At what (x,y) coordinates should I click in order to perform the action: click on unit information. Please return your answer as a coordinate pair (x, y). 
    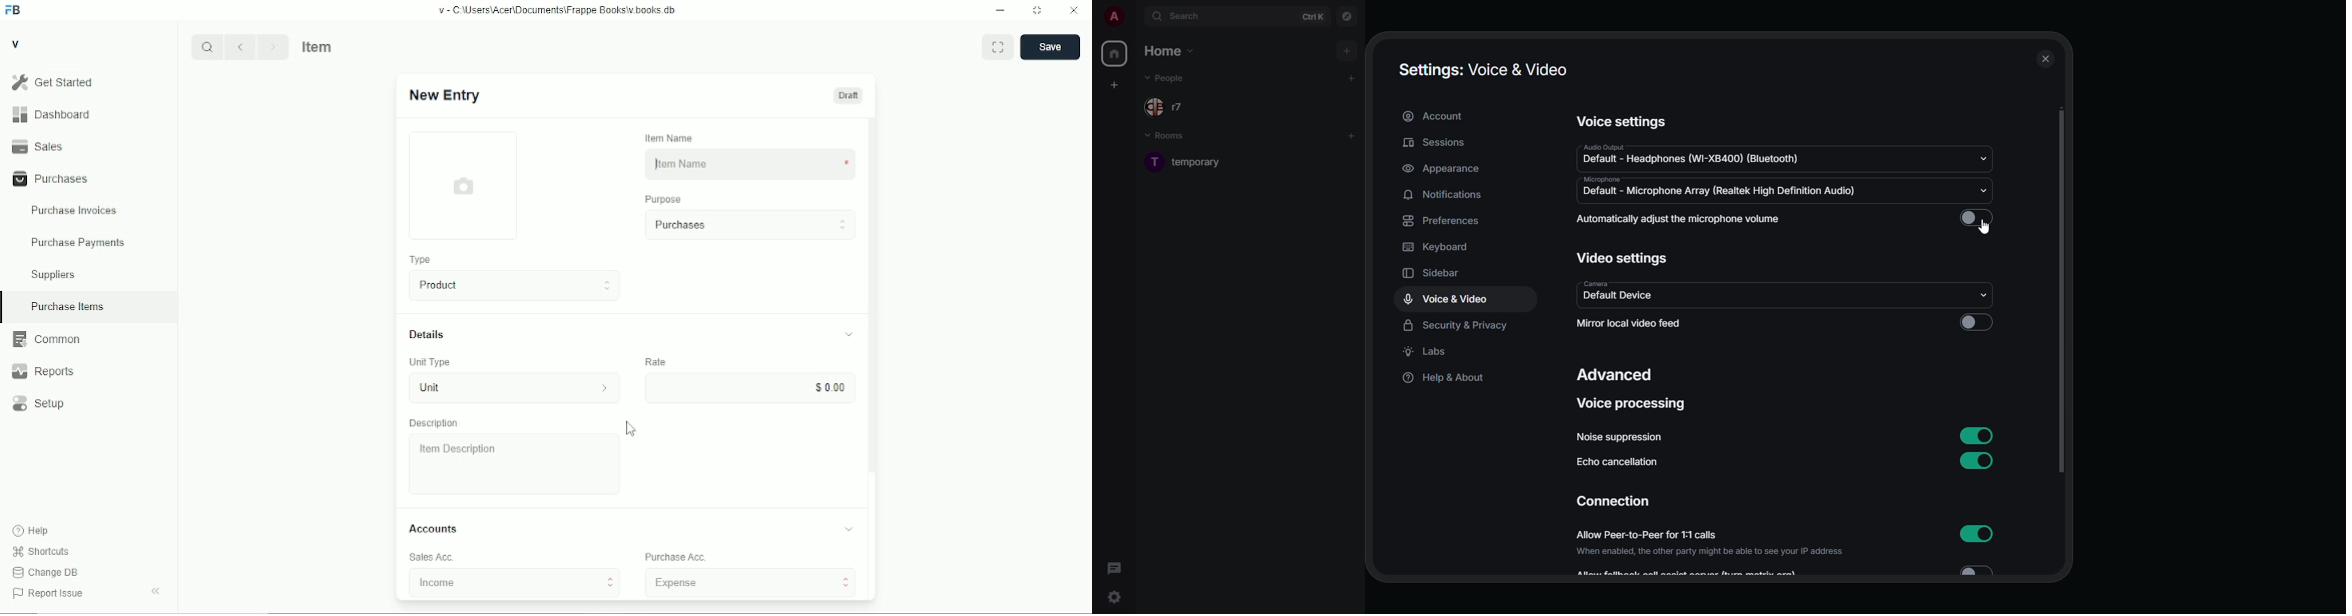
    Looking at the image, I should click on (605, 387).